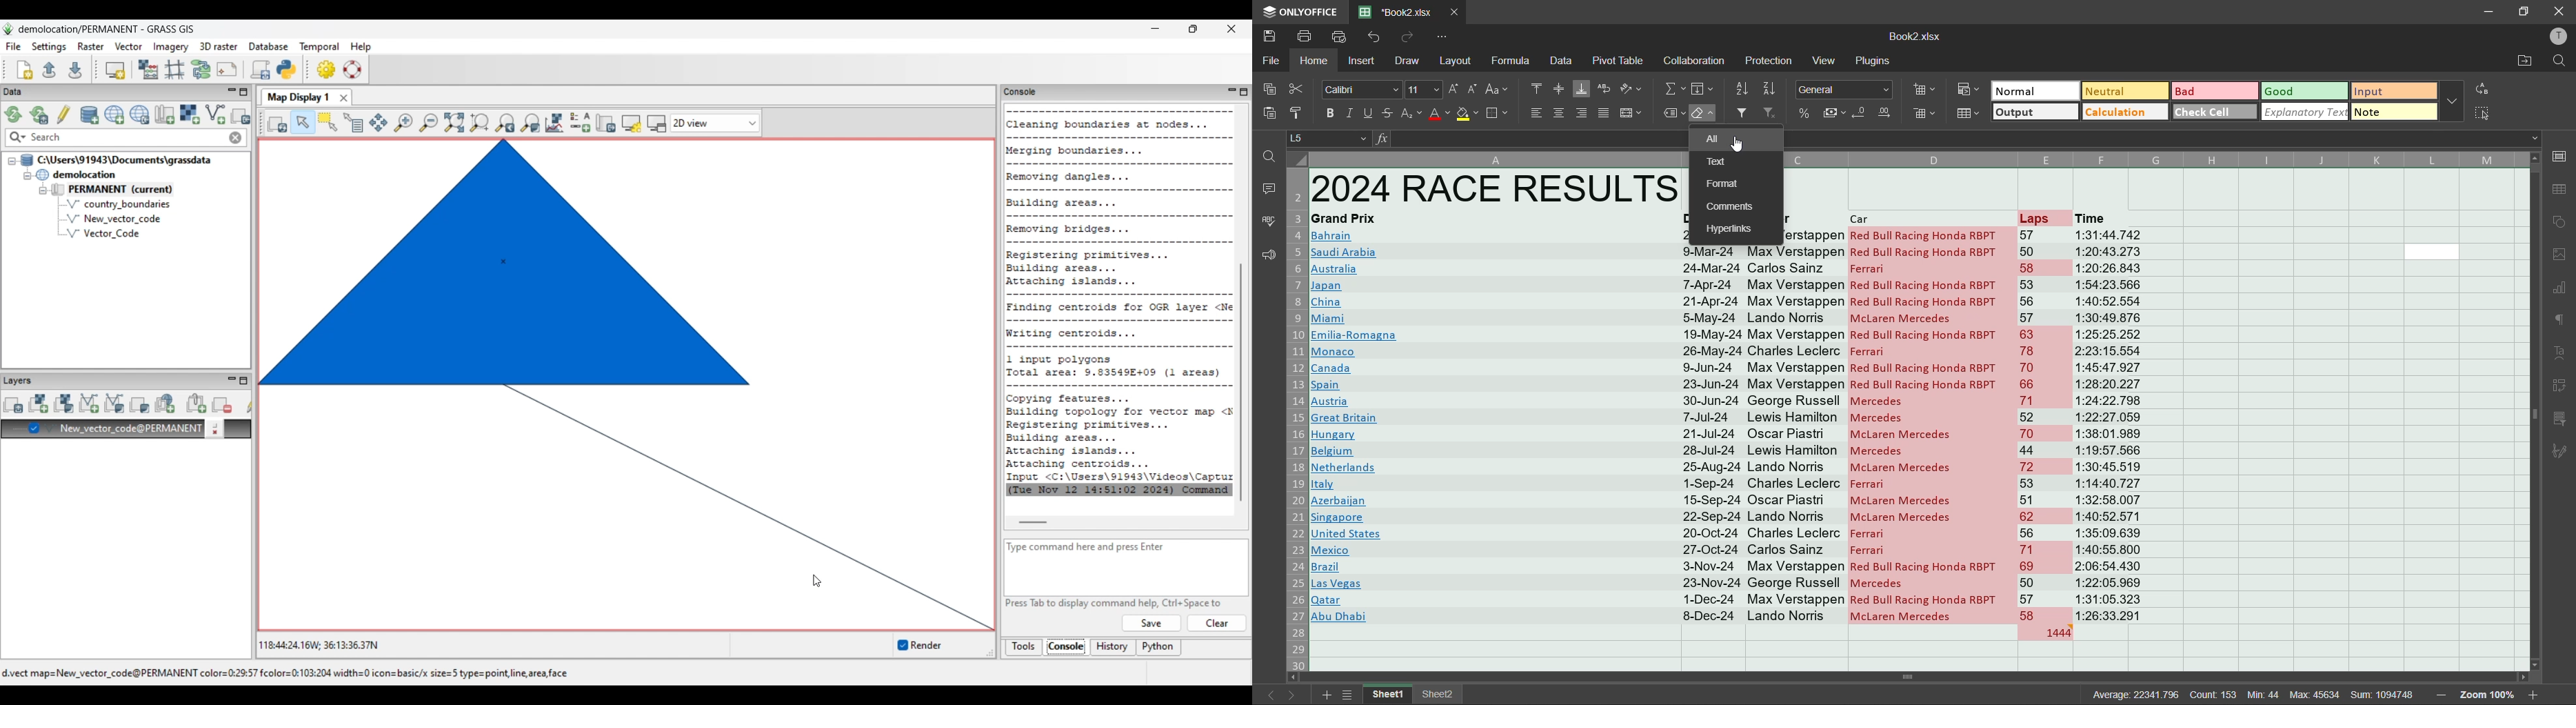  Describe the element at coordinates (1746, 90) in the screenshot. I see `sort ascending` at that location.